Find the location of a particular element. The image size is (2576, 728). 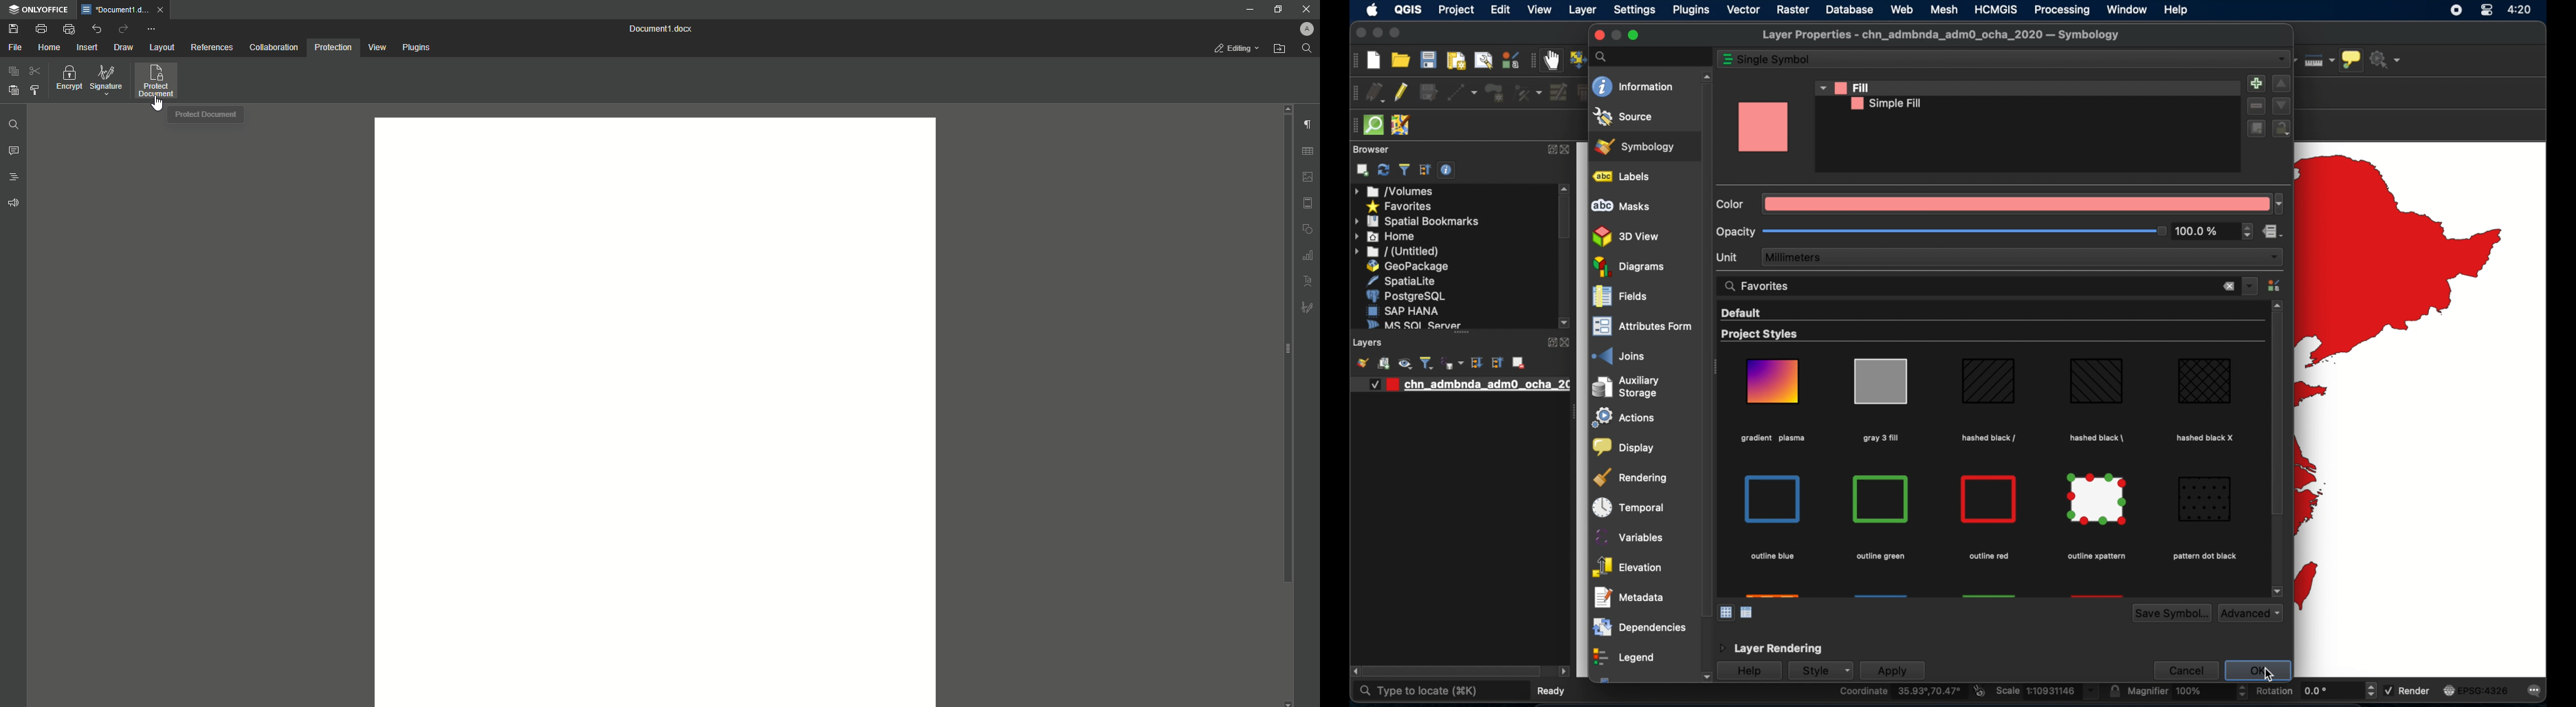

View is located at coordinates (375, 47).